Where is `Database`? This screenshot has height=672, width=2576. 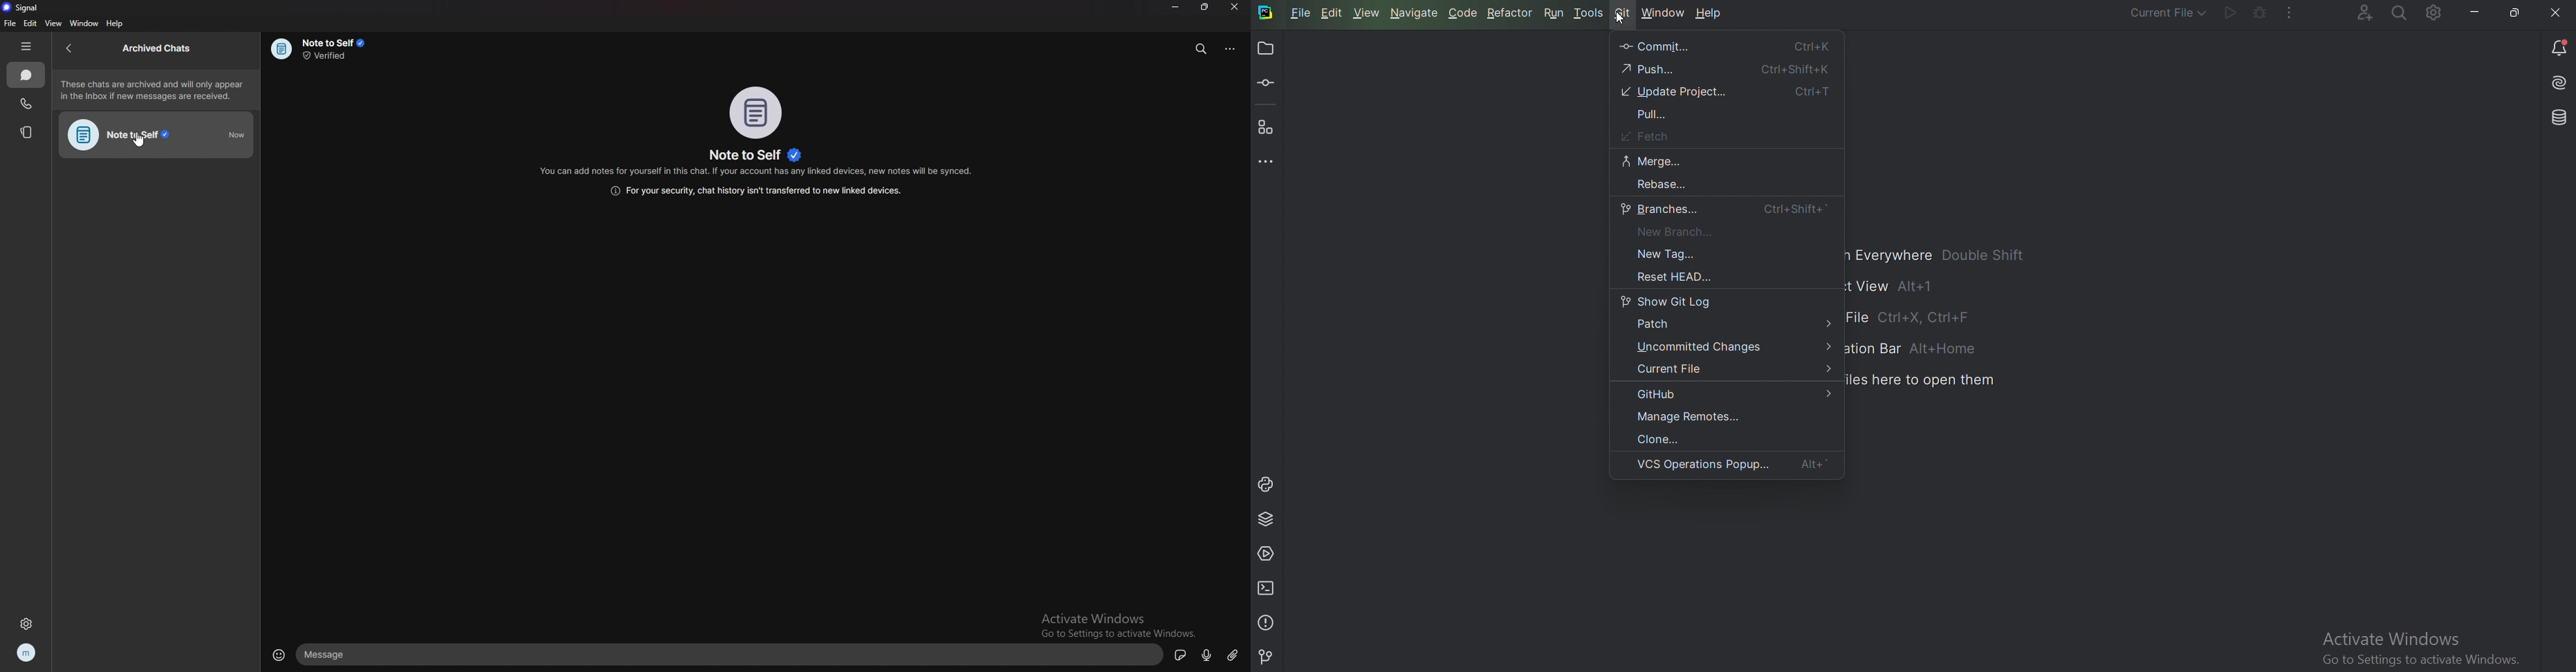
Database is located at coordinates (2556, 118).